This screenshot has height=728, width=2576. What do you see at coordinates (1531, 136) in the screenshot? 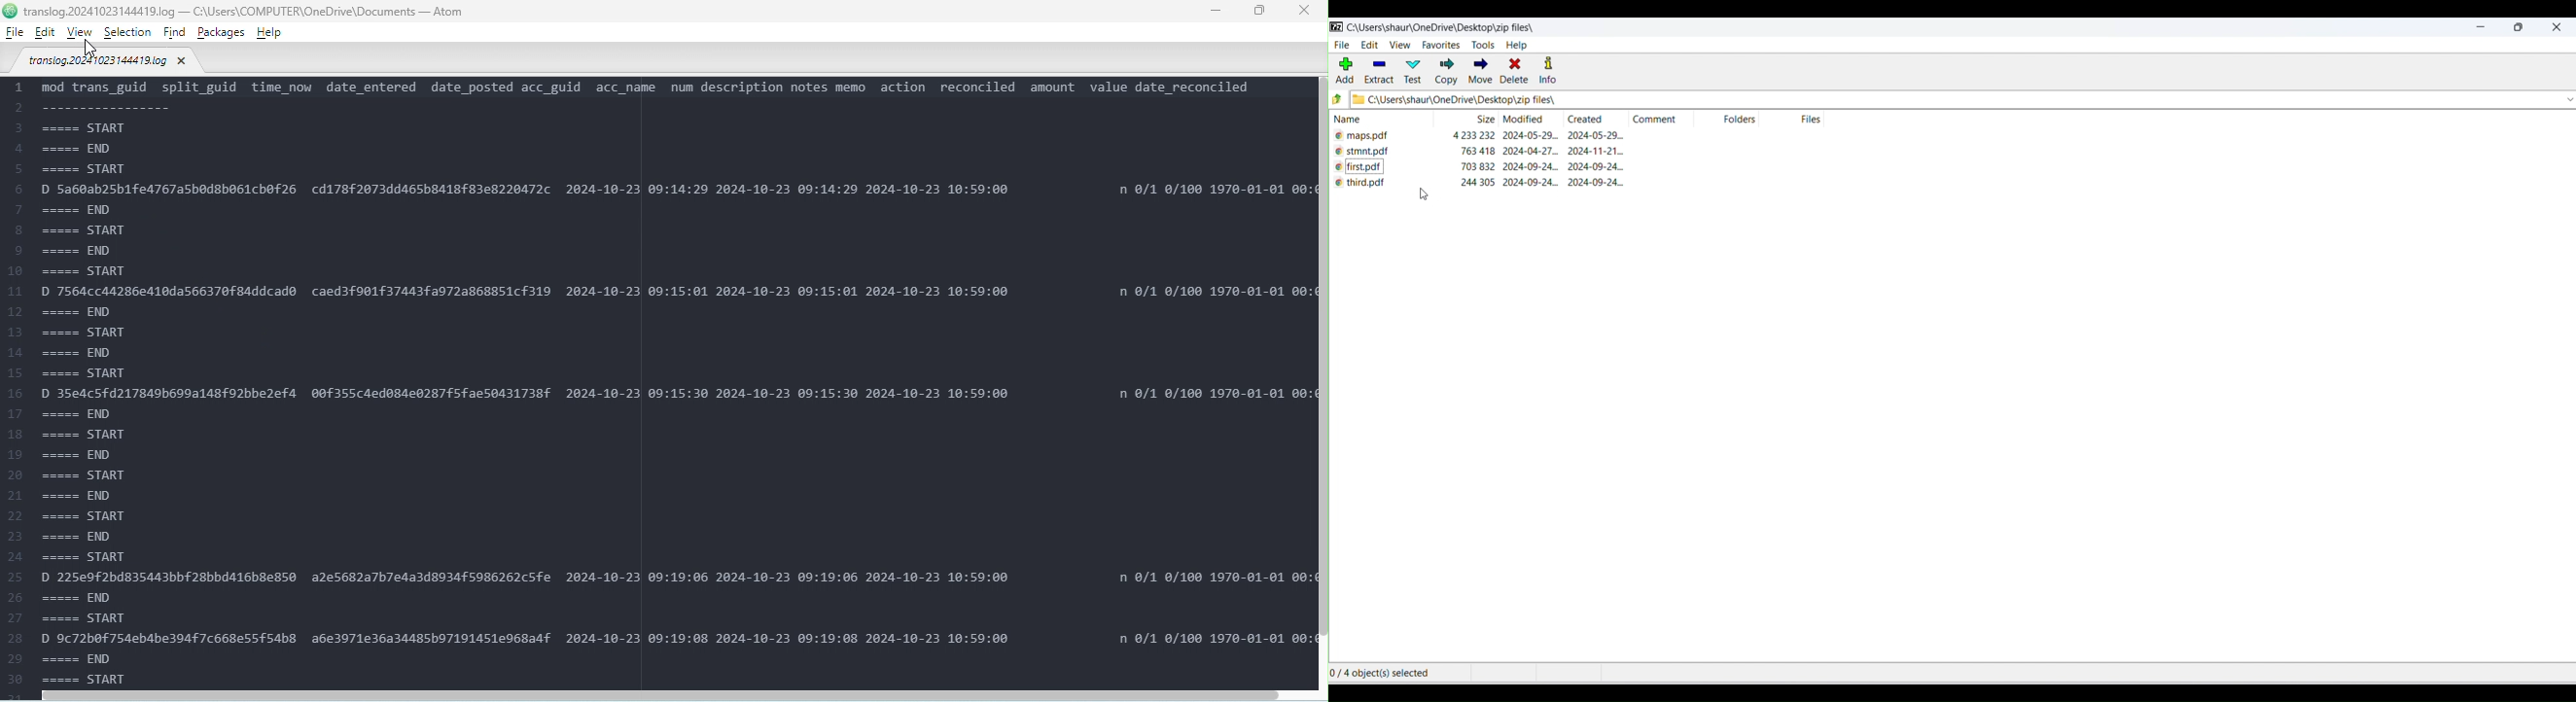
I see `modification date` at bounding box center [1531, 136].